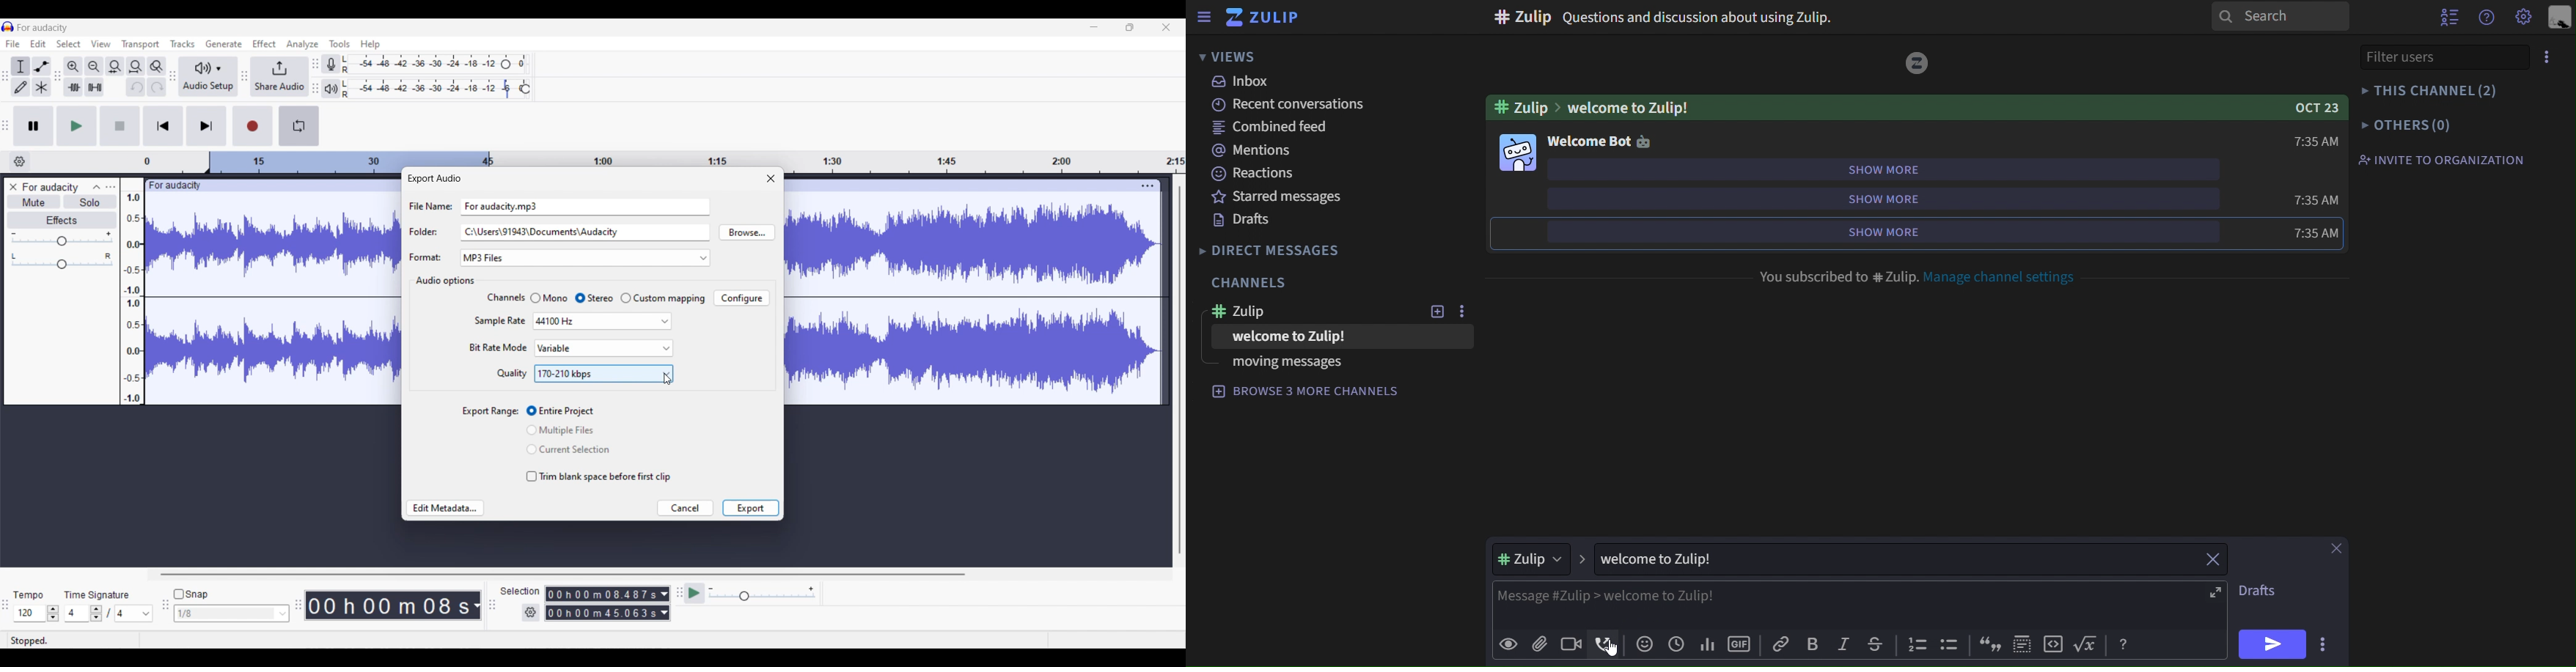 The height and width of the screenshot is (672, 2576). I want to click on drafts, so click(2255, 591).